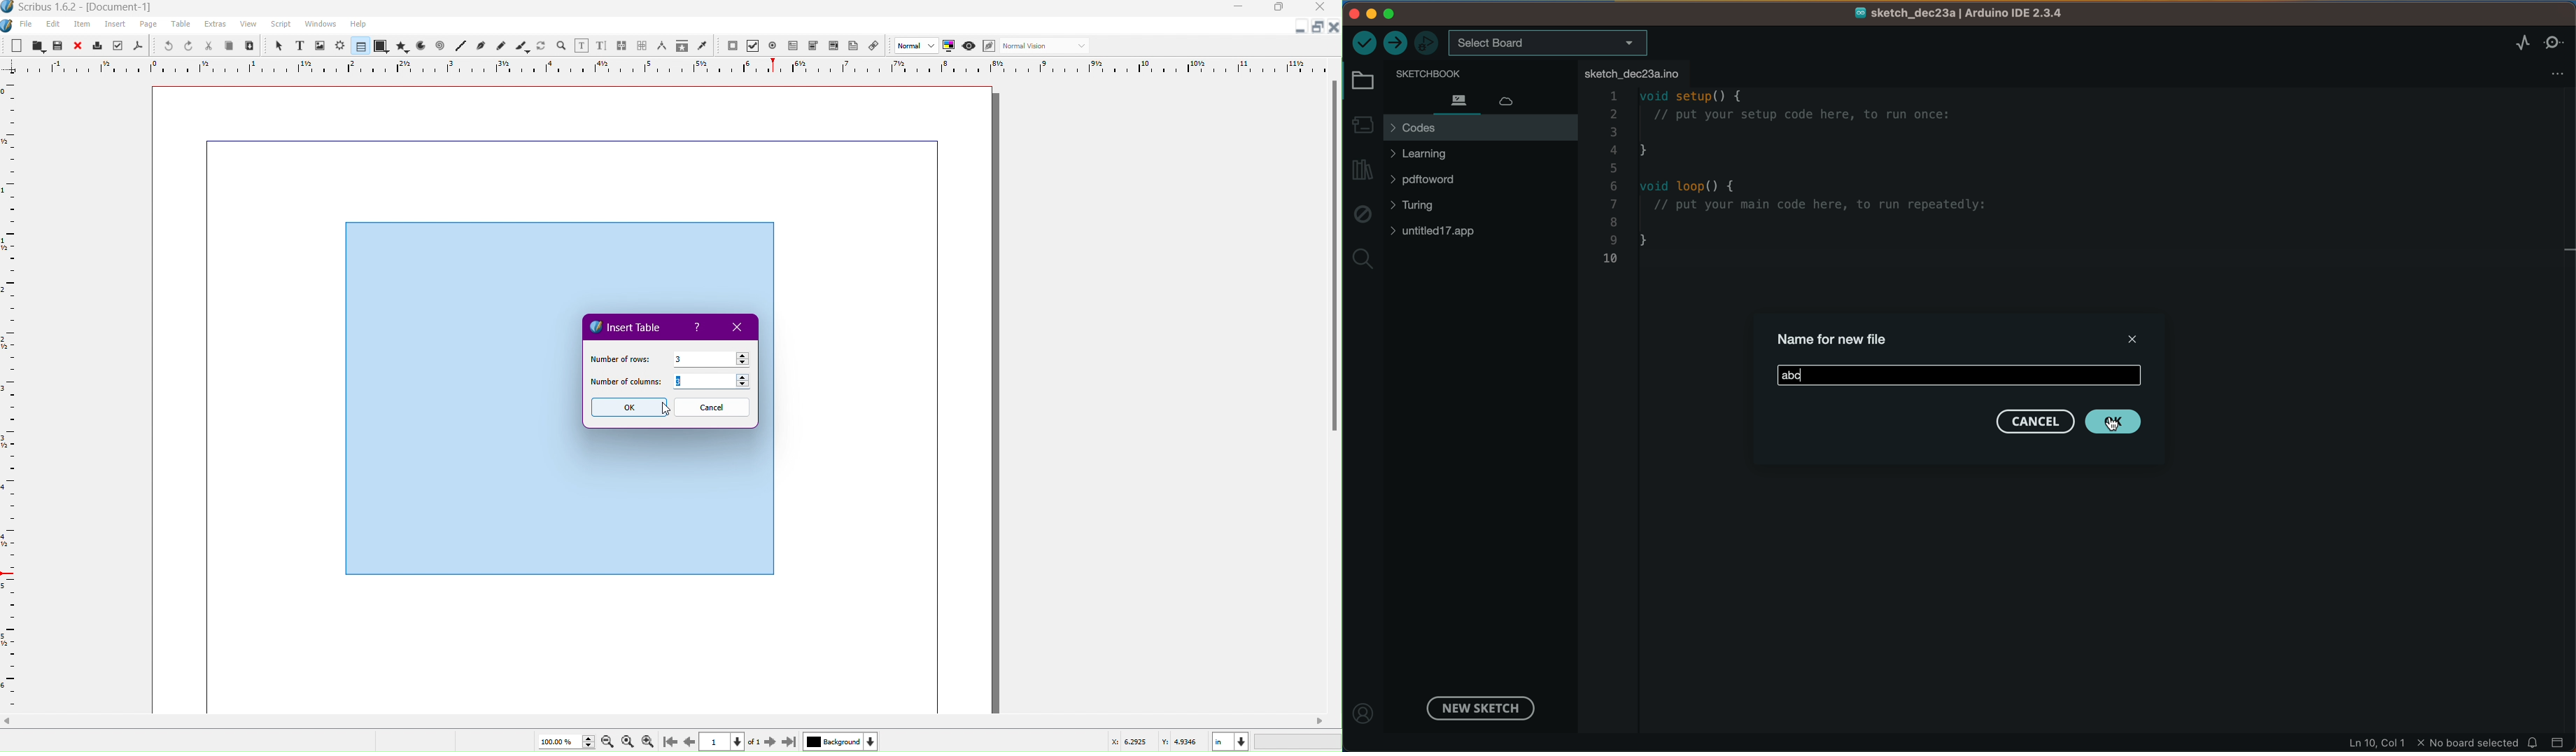  I want to click on Extras, so click(216, 25).